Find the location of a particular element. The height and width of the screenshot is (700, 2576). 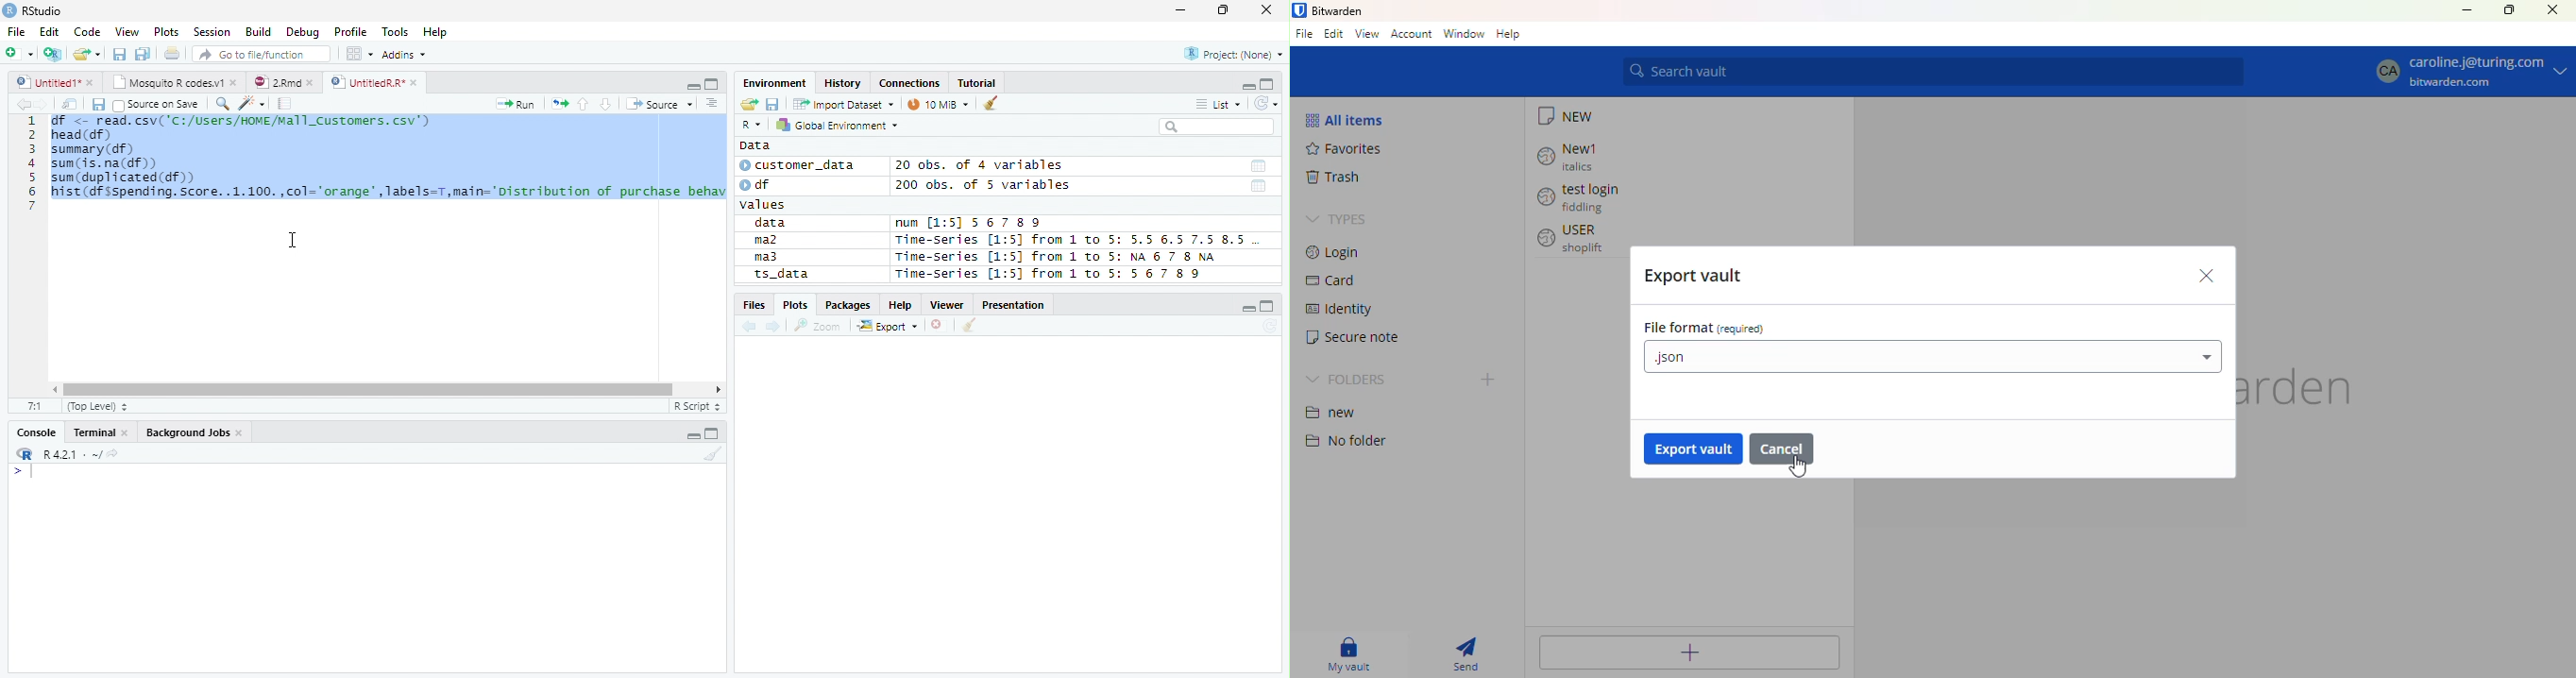

Minimize is located at coordinates (691, 85).